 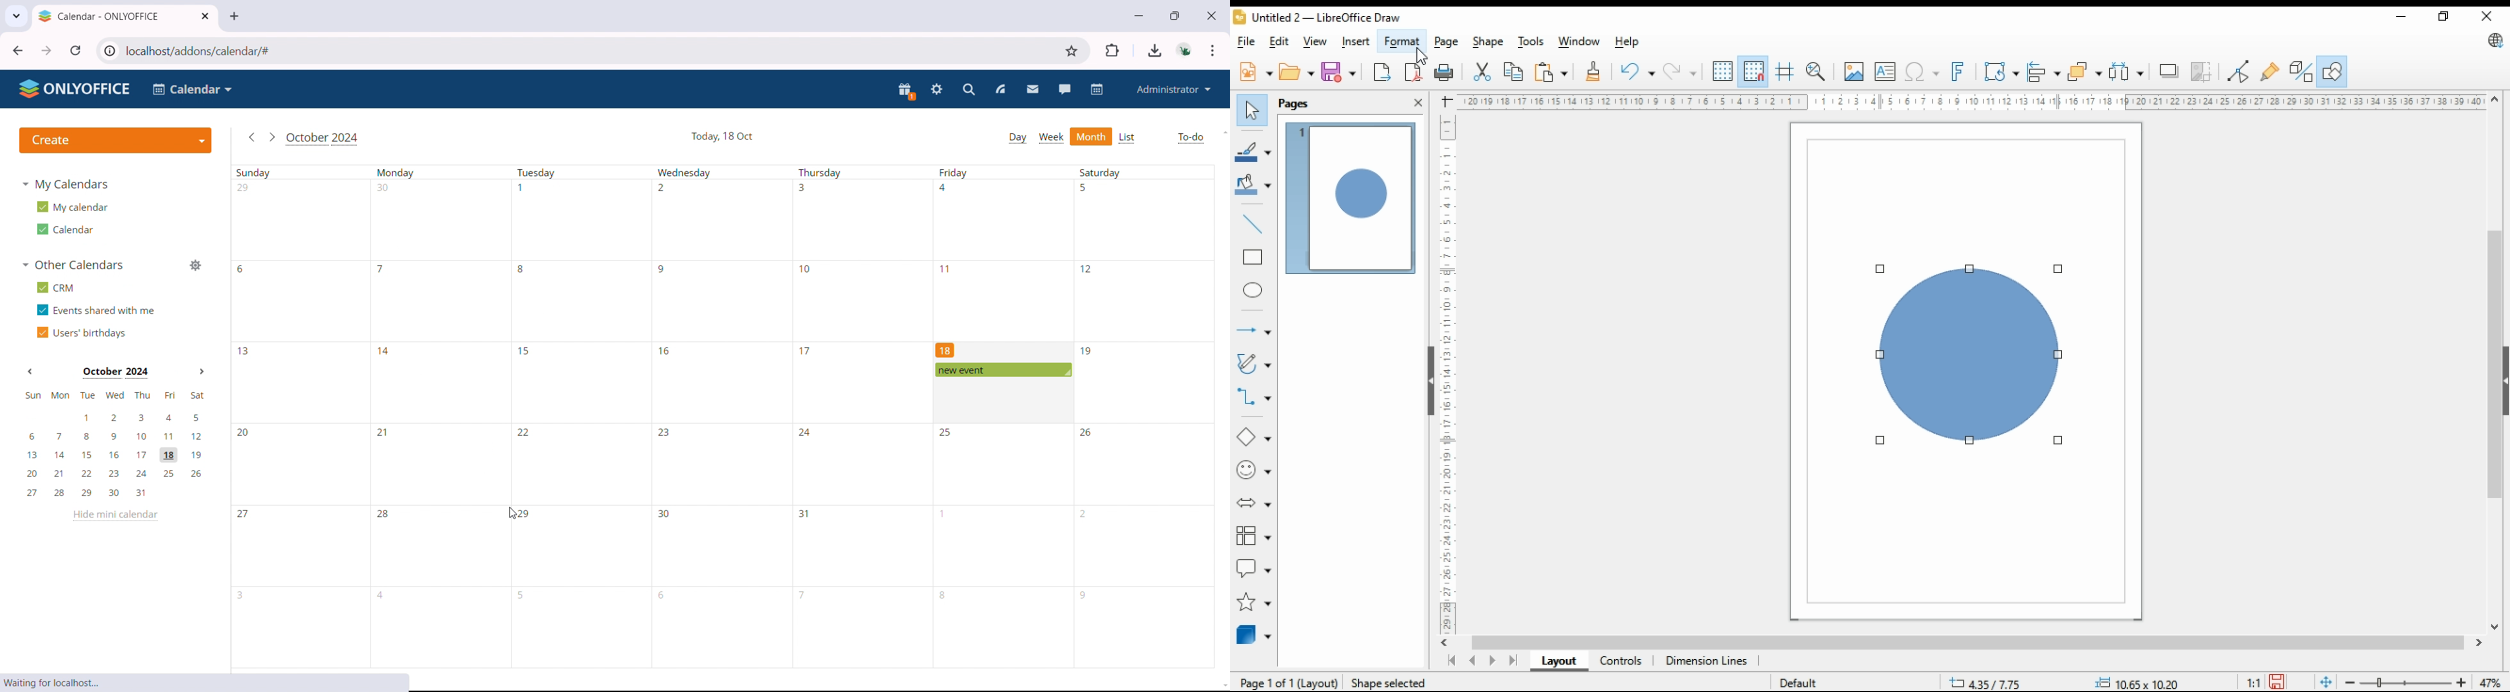 What do you see at coordinates (538, 173) in the screenshot?
I see `Tuesday` at bounding box center [538, 173].